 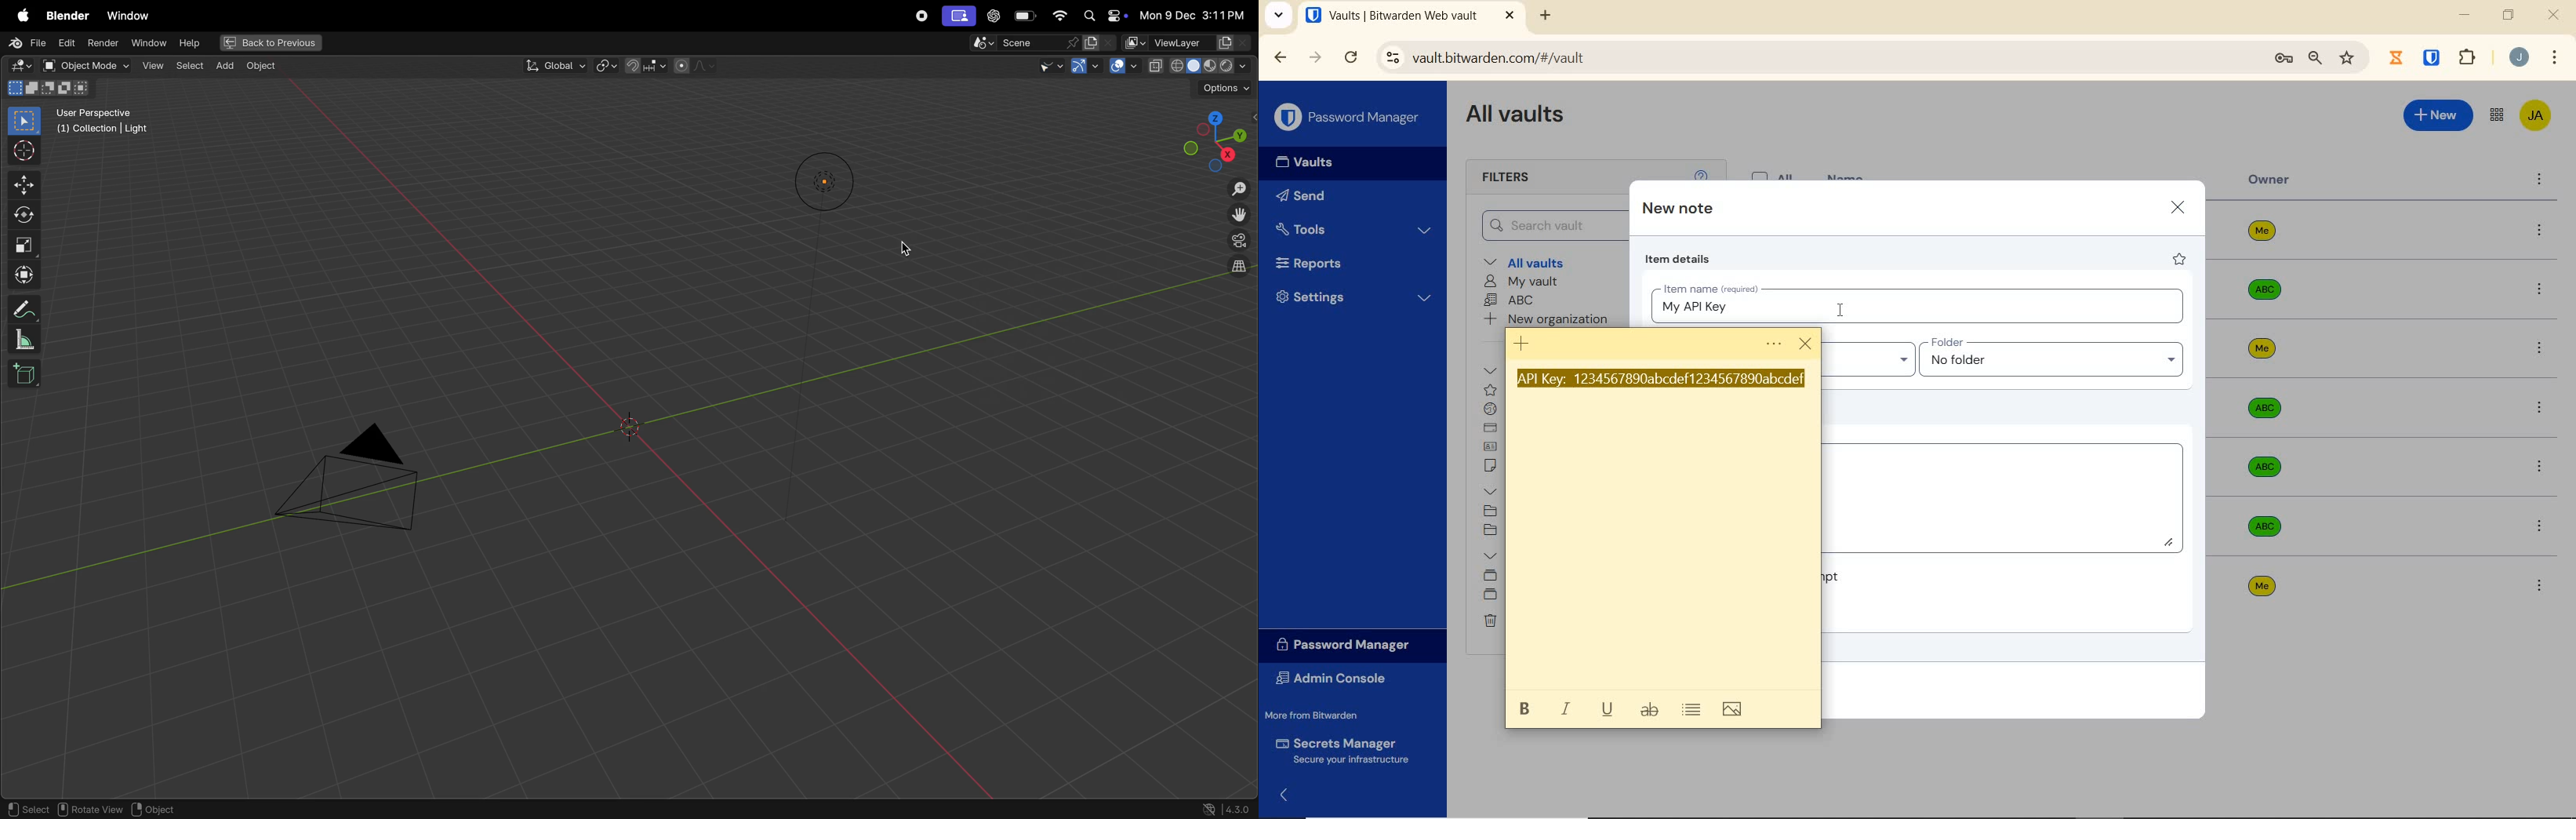 What do you see at coordinates (28, 373) in the screenshot?
I see `add 3d cube` at bounding box center [28, 373].